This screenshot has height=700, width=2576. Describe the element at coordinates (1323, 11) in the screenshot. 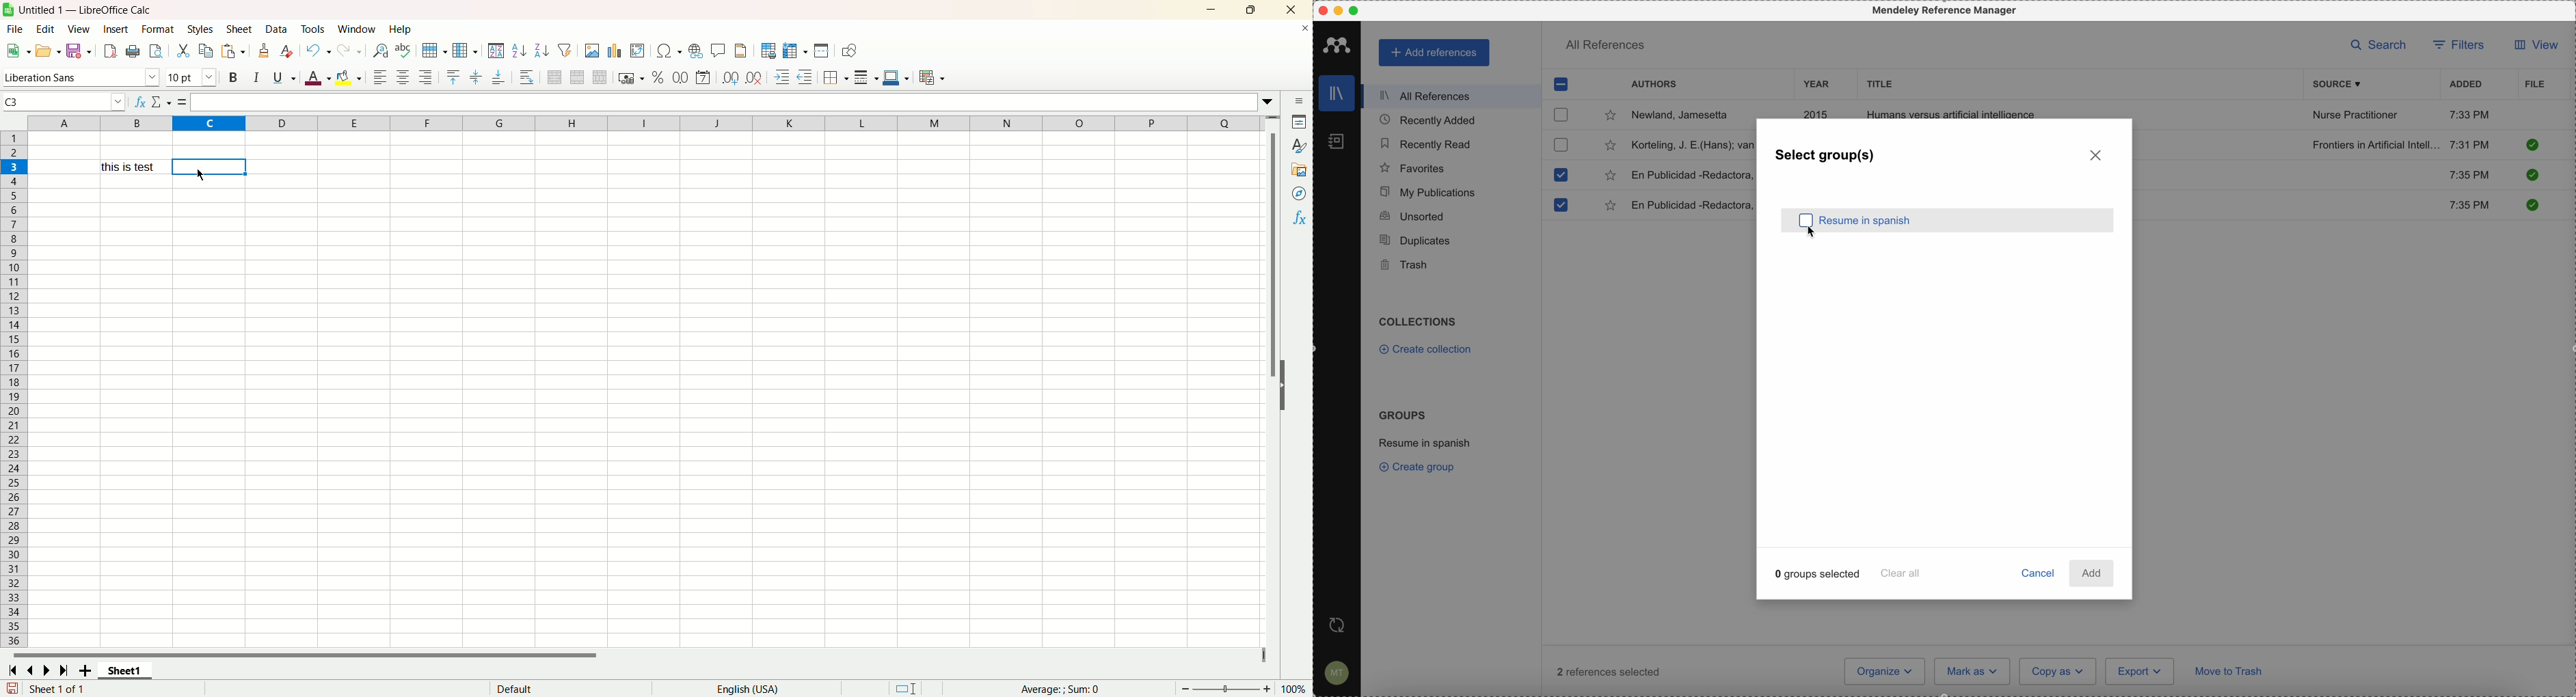

I see `close program` at that location.